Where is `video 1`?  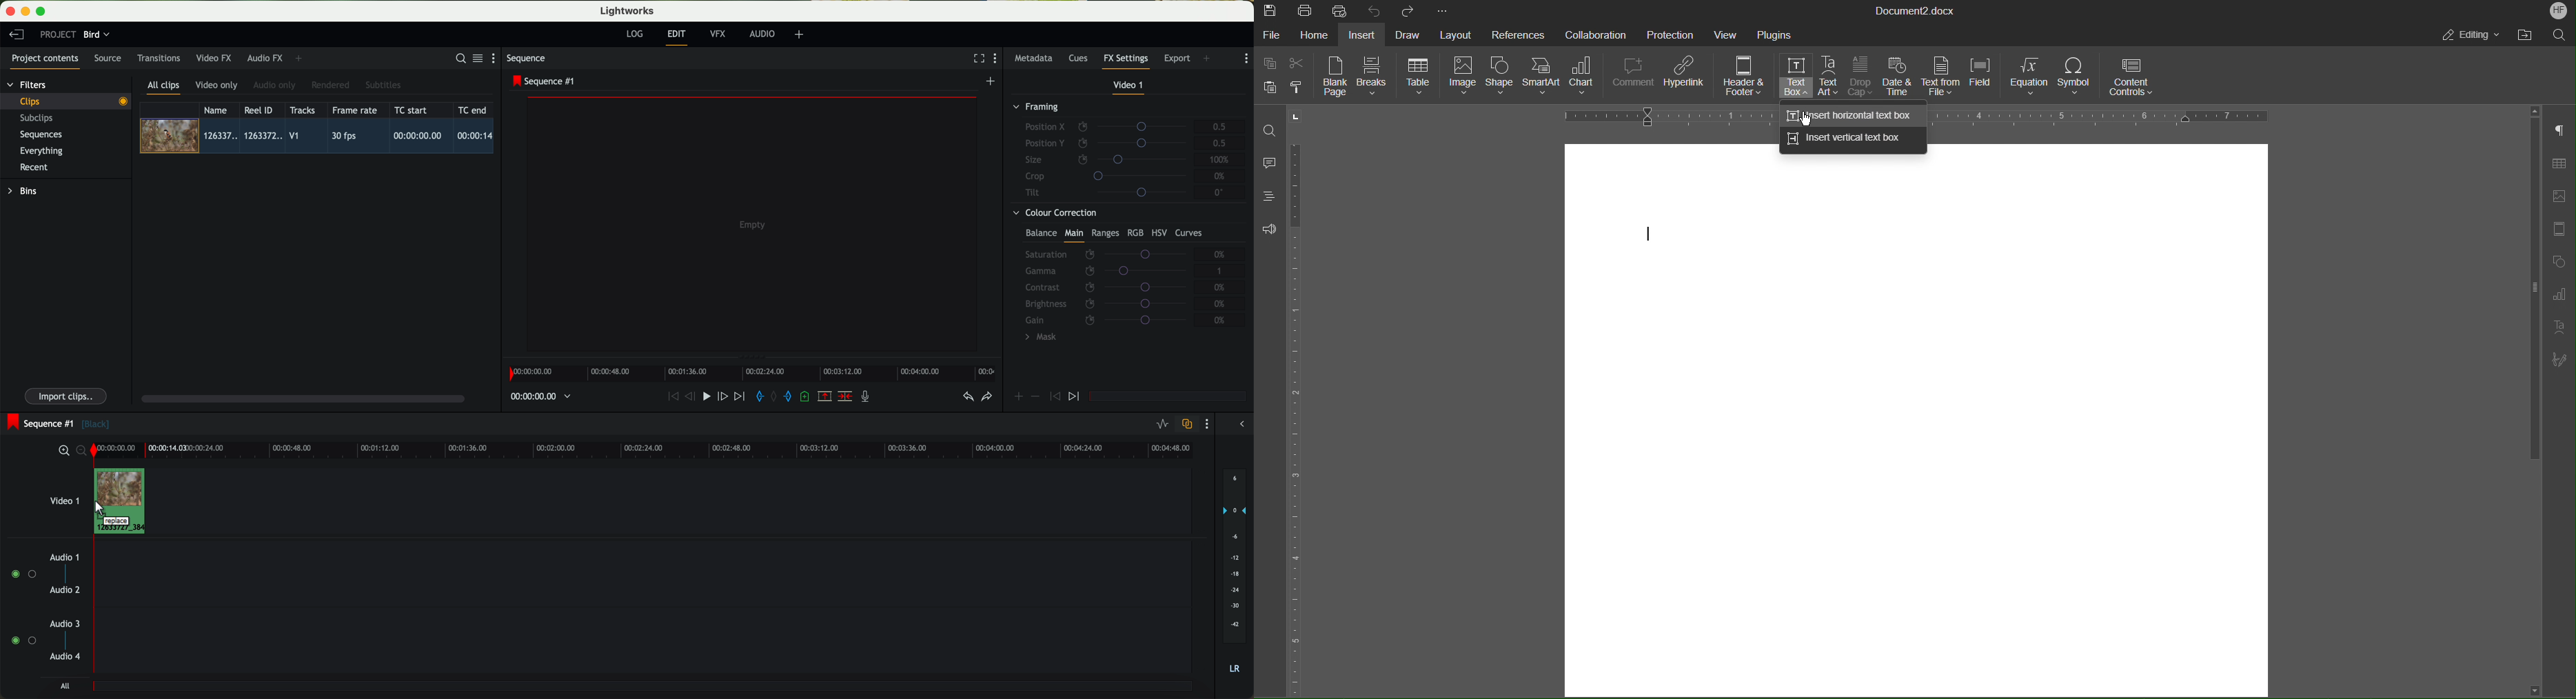
video 1 is located at coordinates (63, 500).